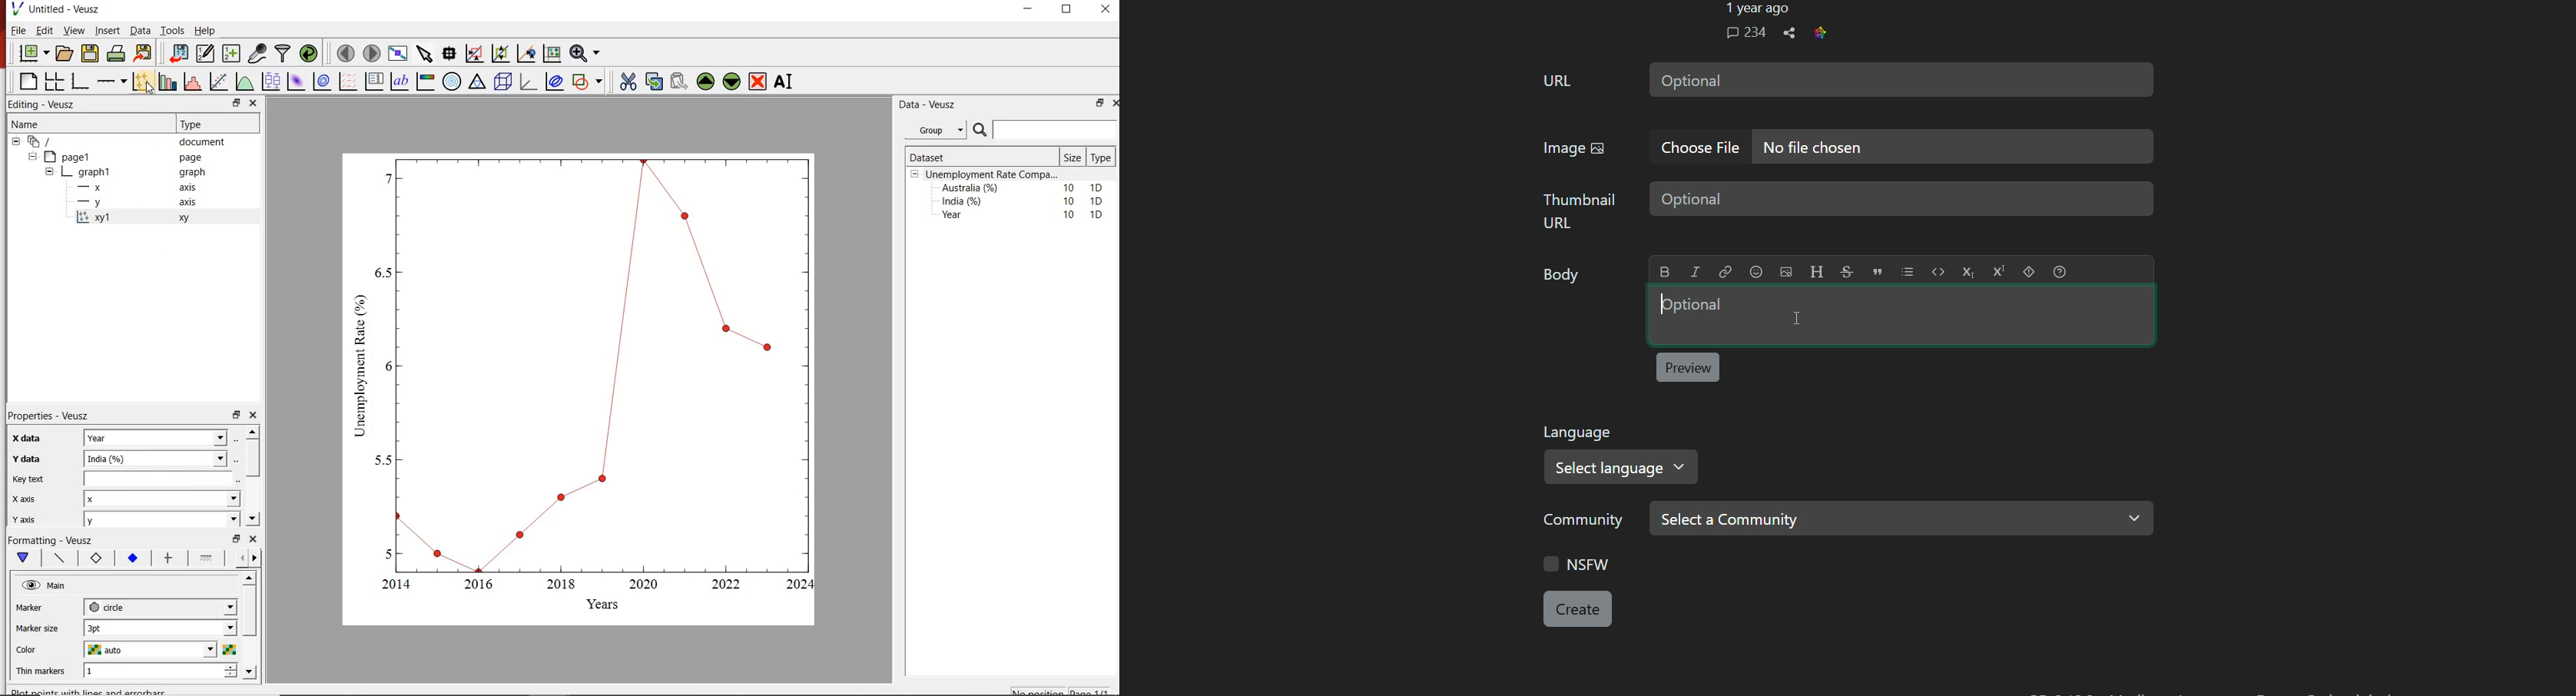  What do you see at coordinates (629, 81) in the screenshot?
I see `cut the widgets` at bounding box center [629, 81].